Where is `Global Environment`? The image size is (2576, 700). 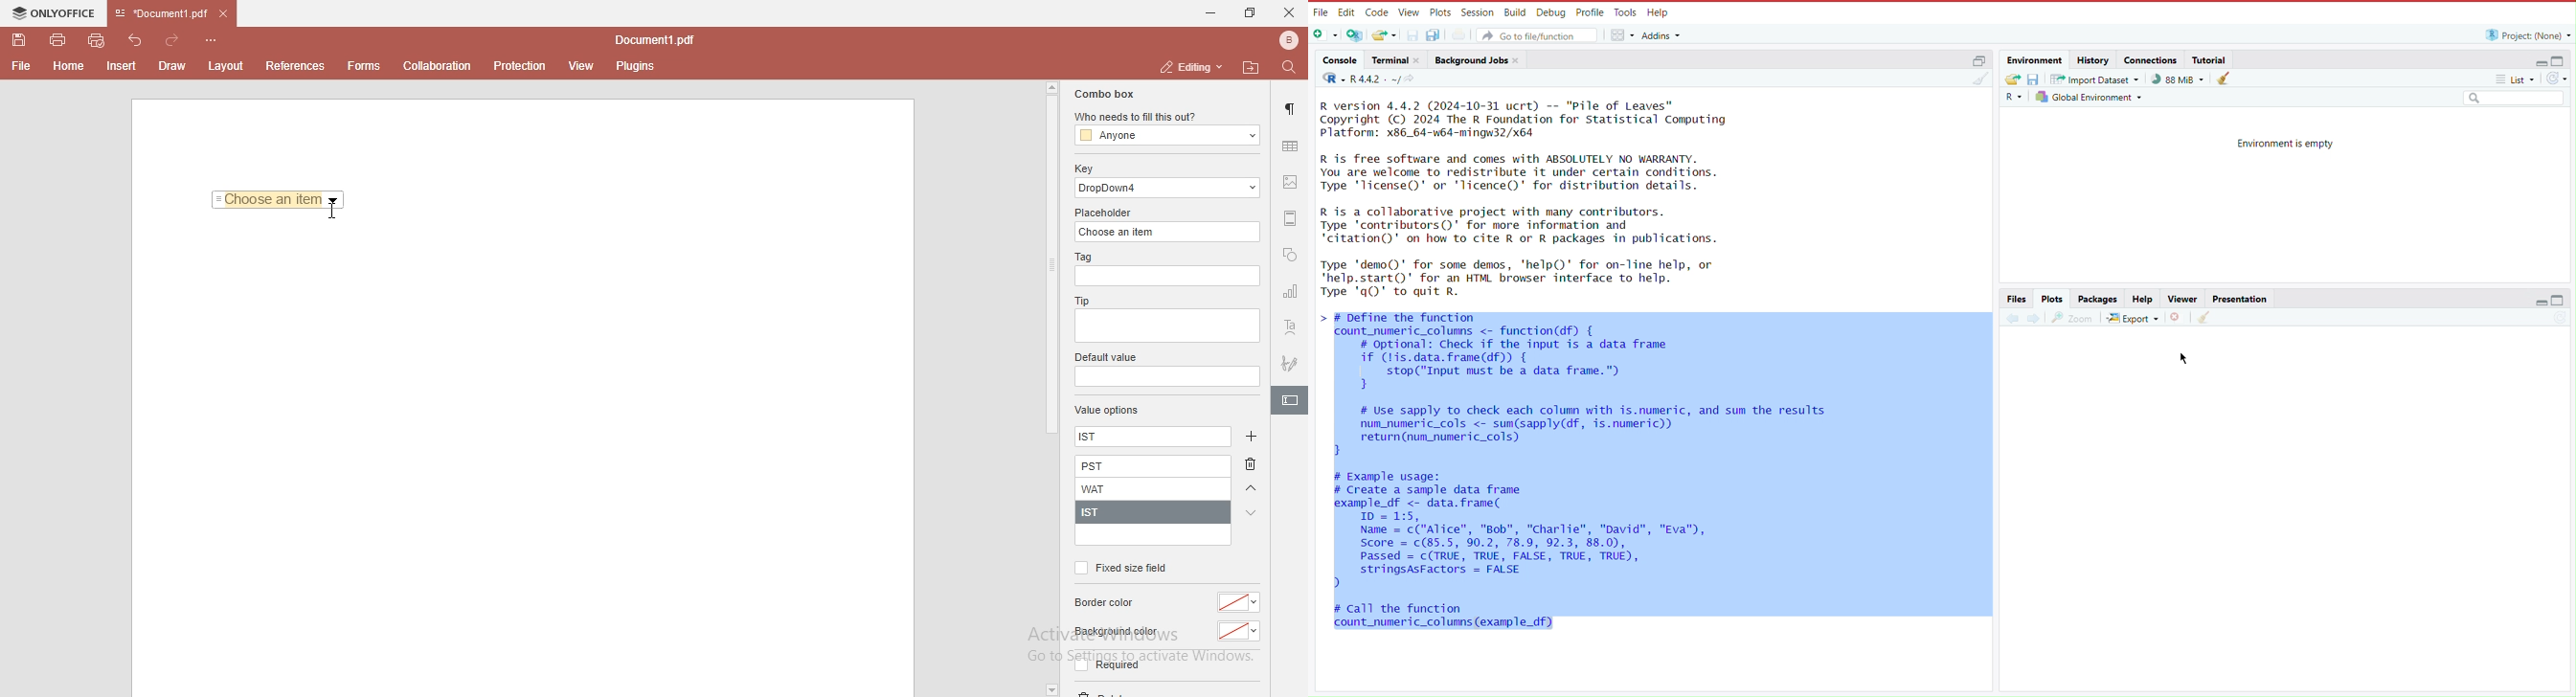 Global Environment is located at coordinates (2091, 97).